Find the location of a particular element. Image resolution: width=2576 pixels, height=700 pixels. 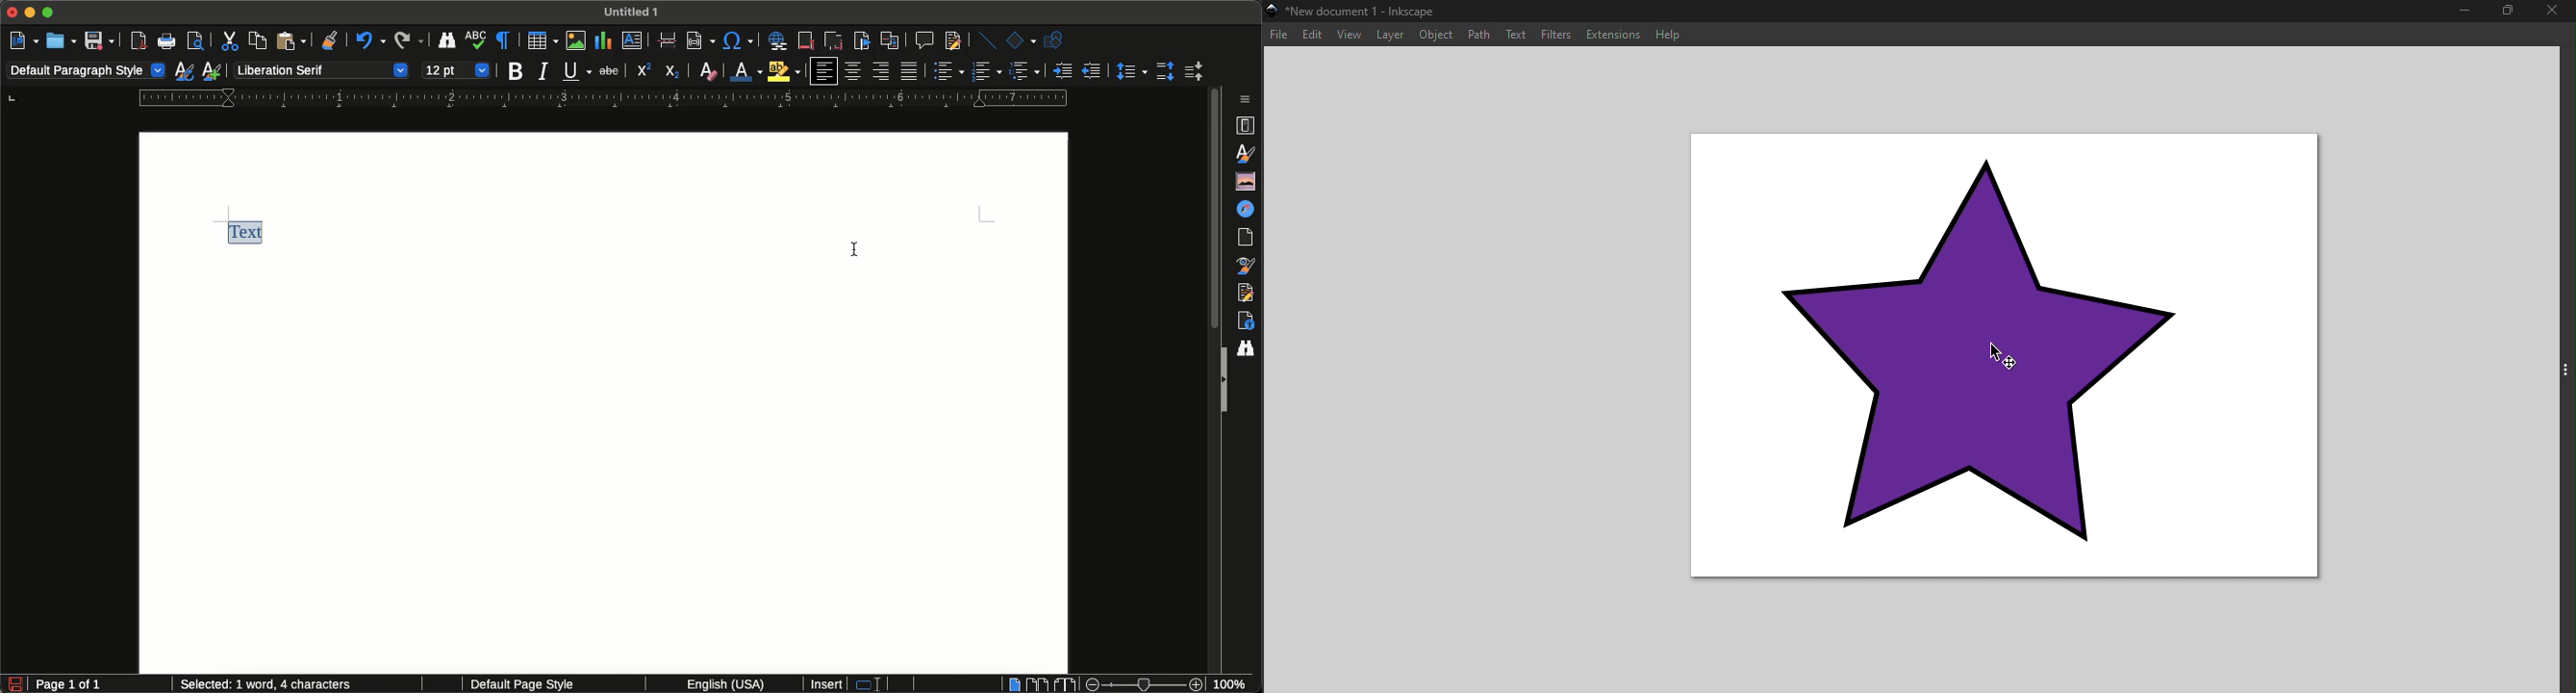

Edit is located at coordinates (1312, 34).